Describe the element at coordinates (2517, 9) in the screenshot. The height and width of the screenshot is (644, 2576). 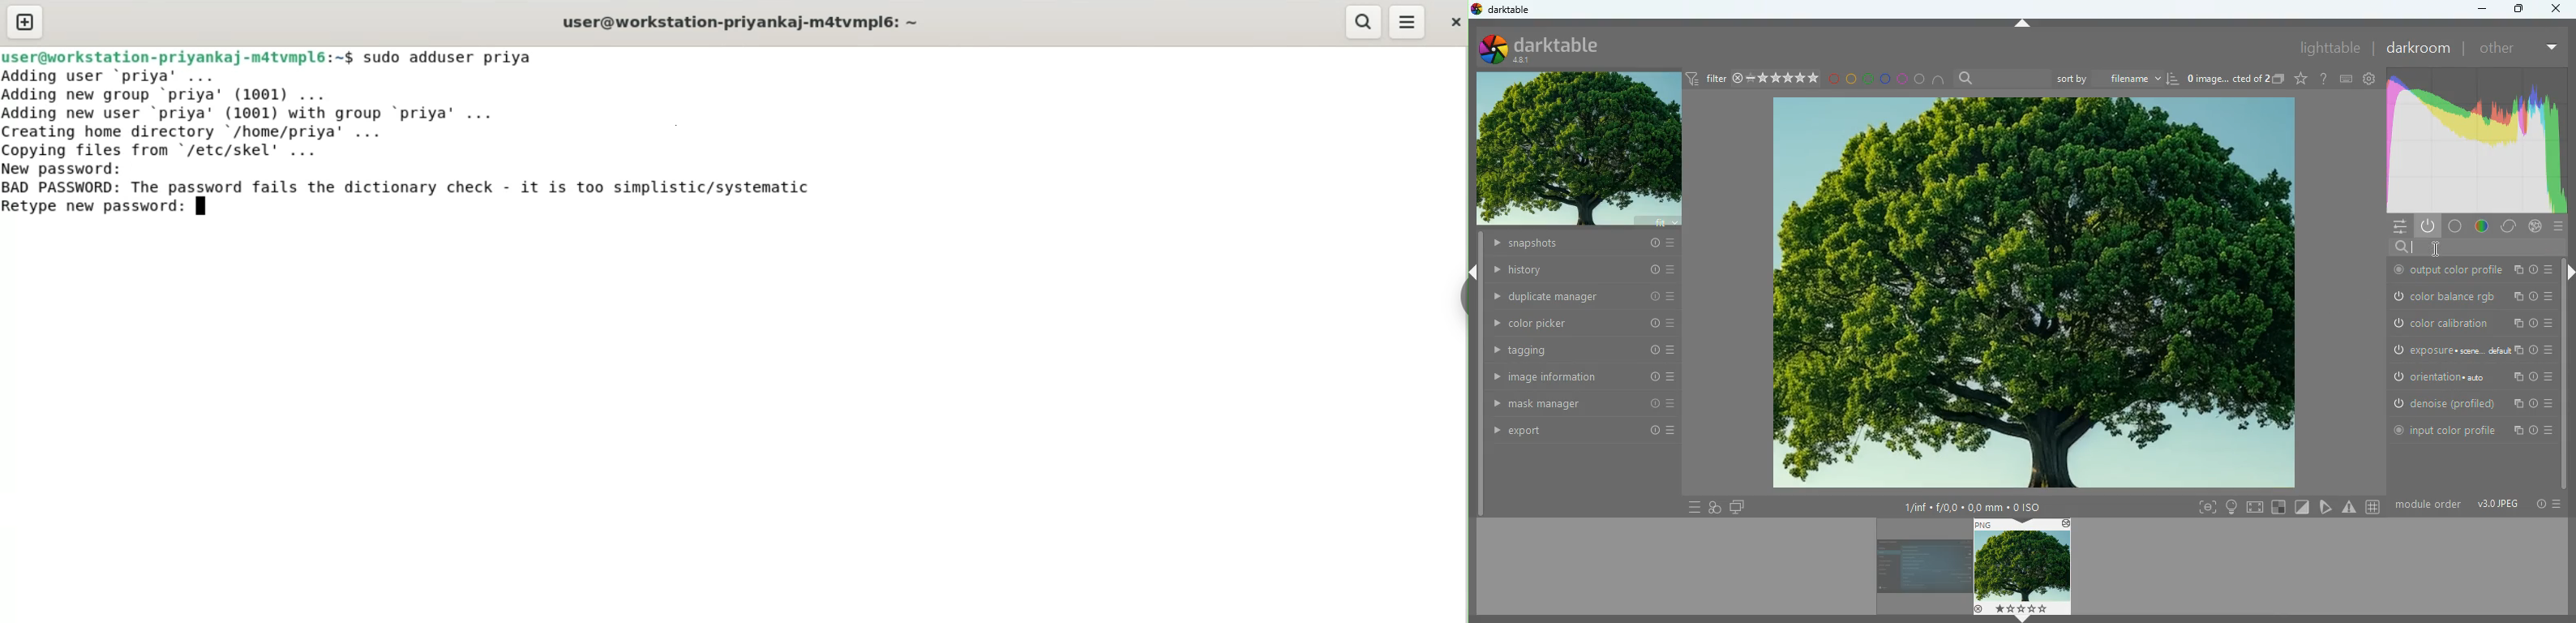
I see `maximize` at that location.